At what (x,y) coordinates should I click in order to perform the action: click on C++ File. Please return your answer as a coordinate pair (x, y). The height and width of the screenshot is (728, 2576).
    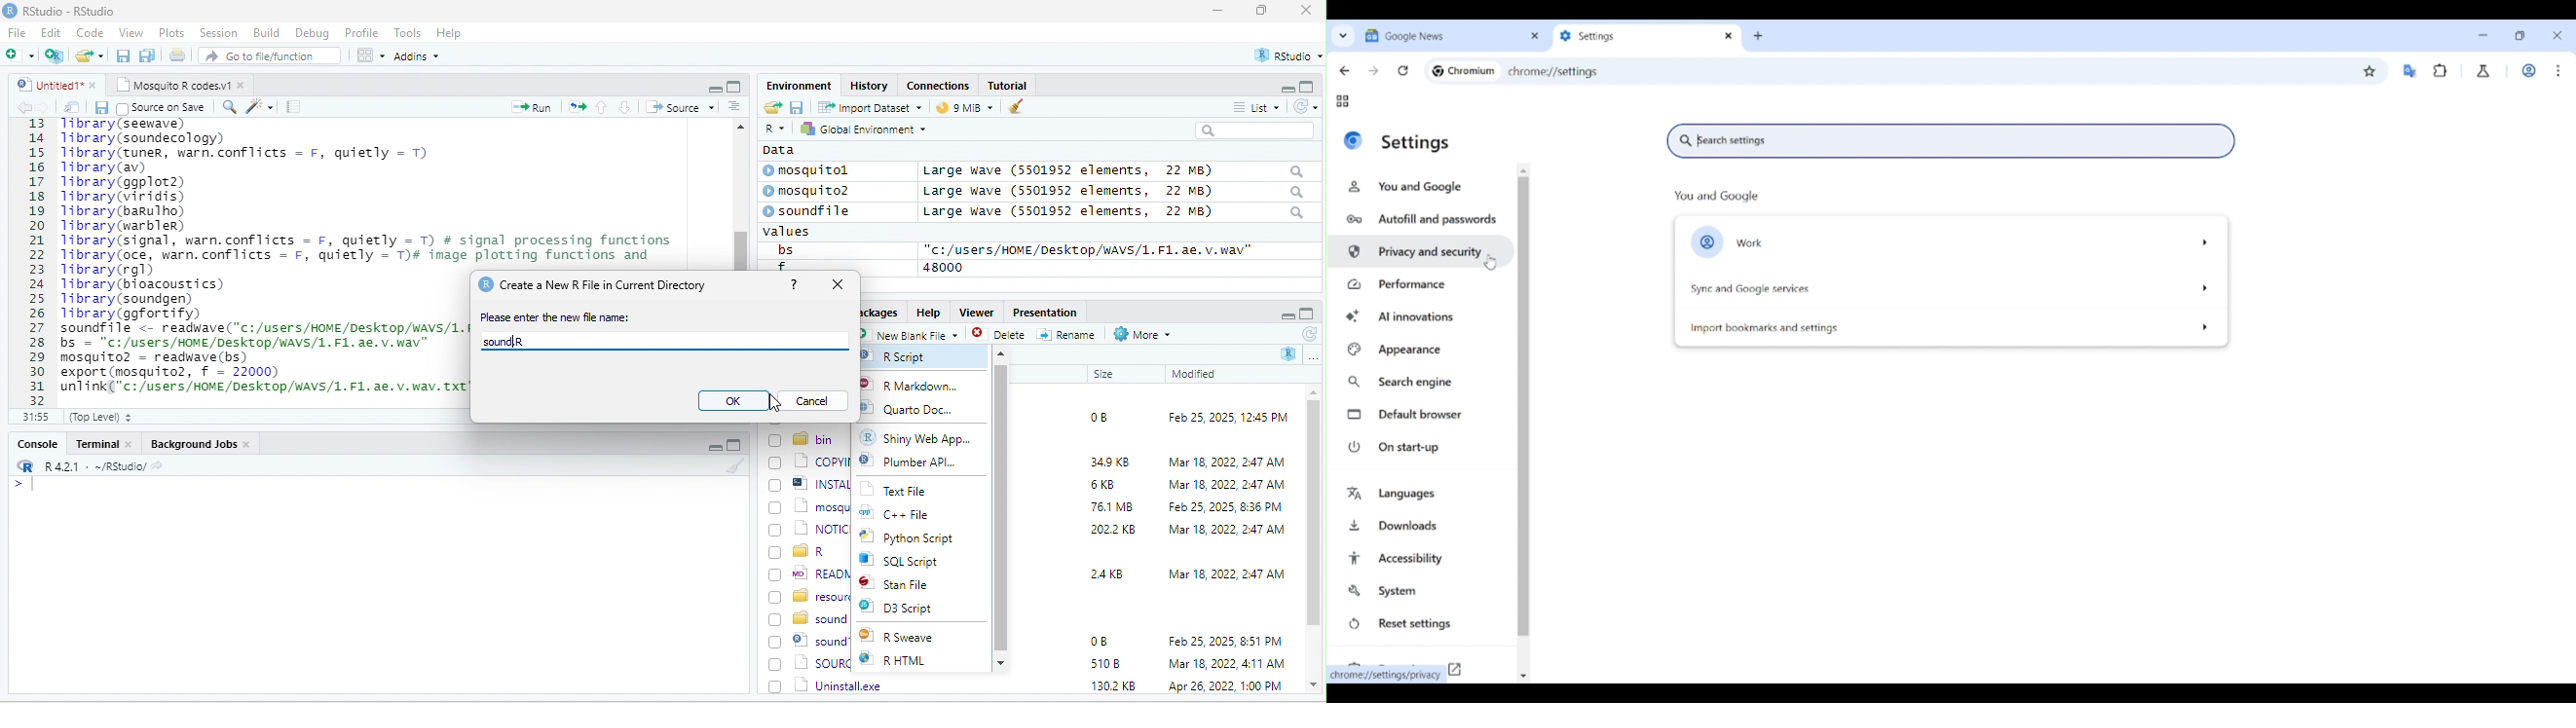
    Looking at the image, I should click on (908, 515).